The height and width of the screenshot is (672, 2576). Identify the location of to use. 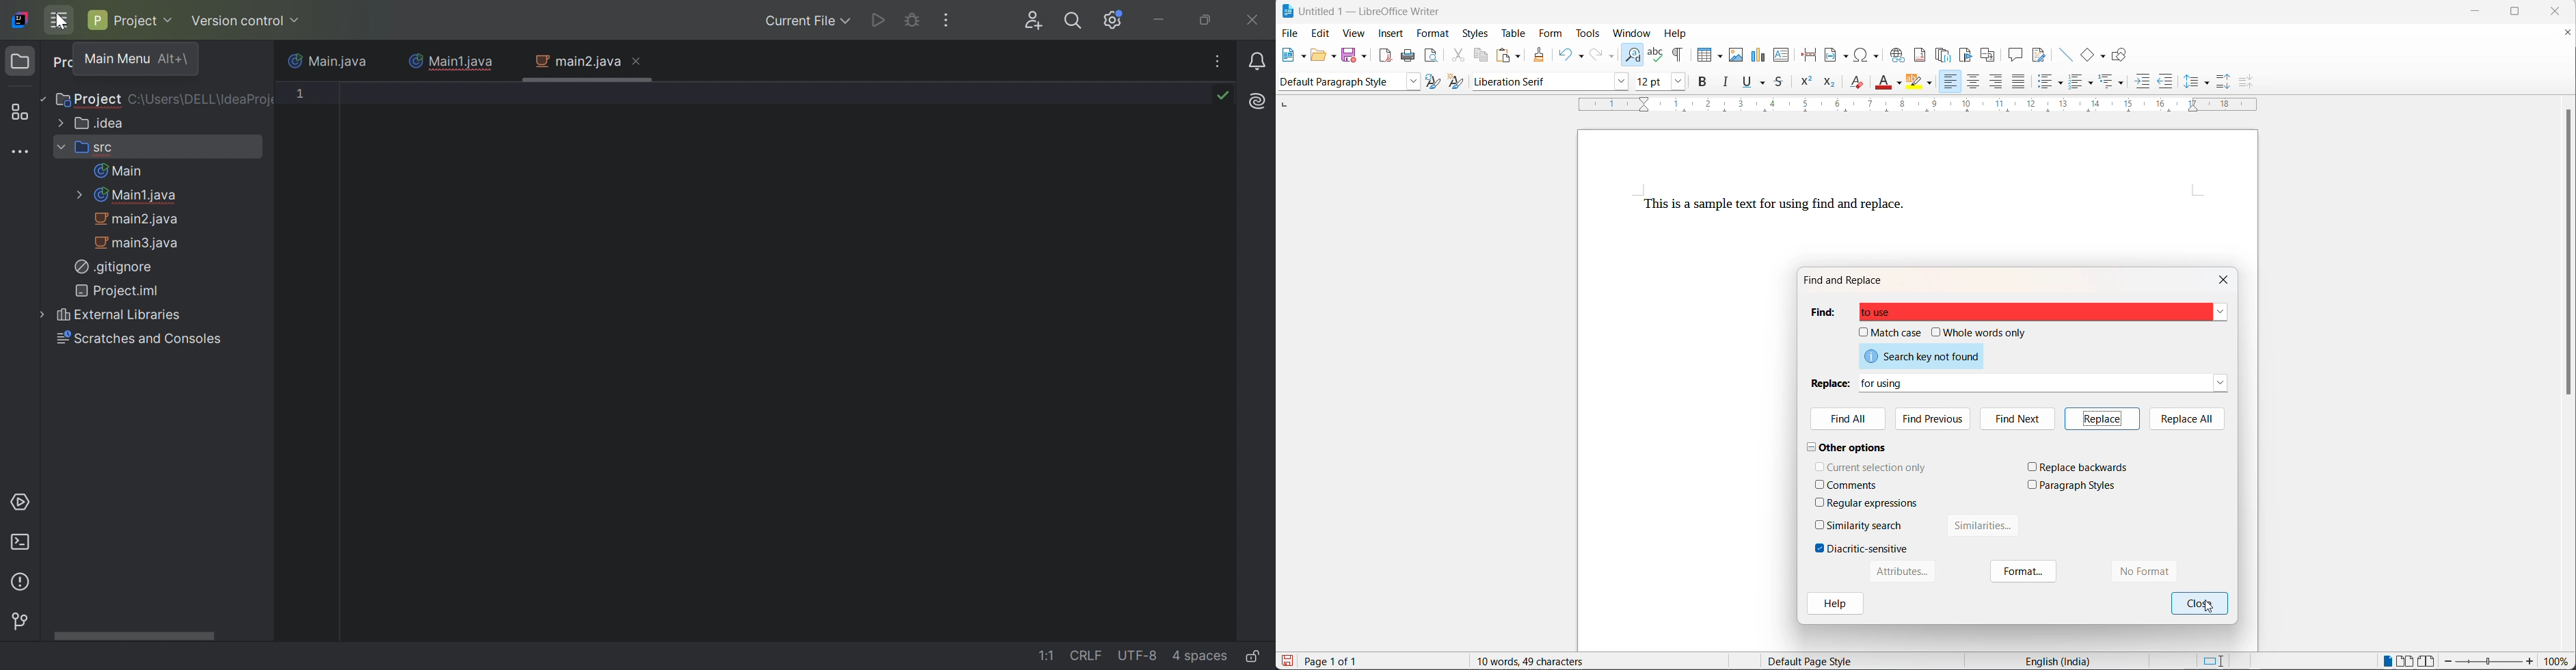
(2030, 311).